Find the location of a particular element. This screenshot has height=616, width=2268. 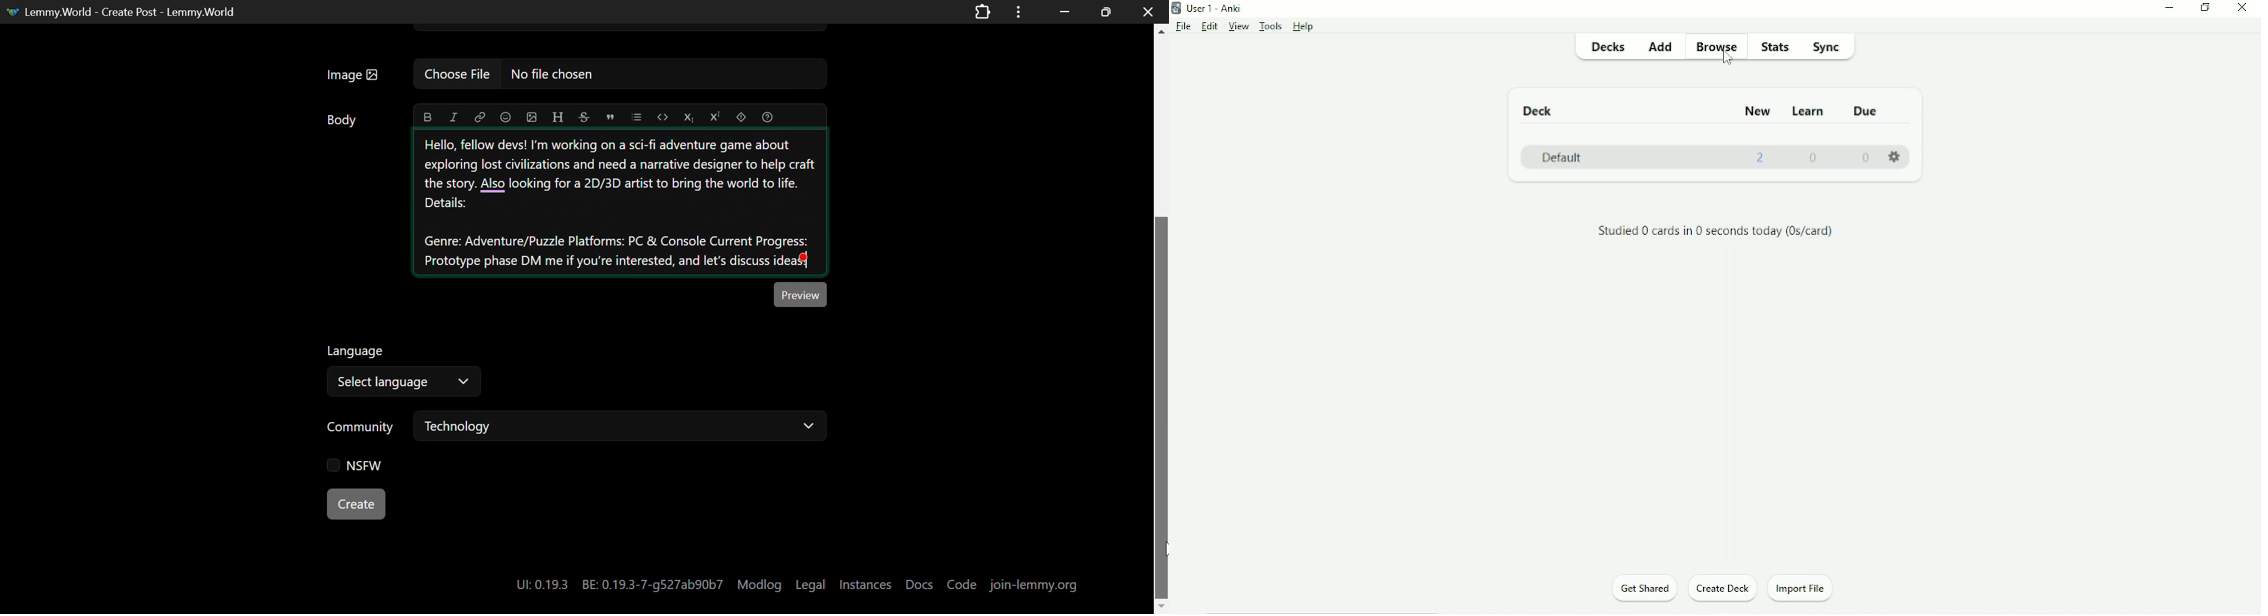

Docs is located at coordinates (920, 579).